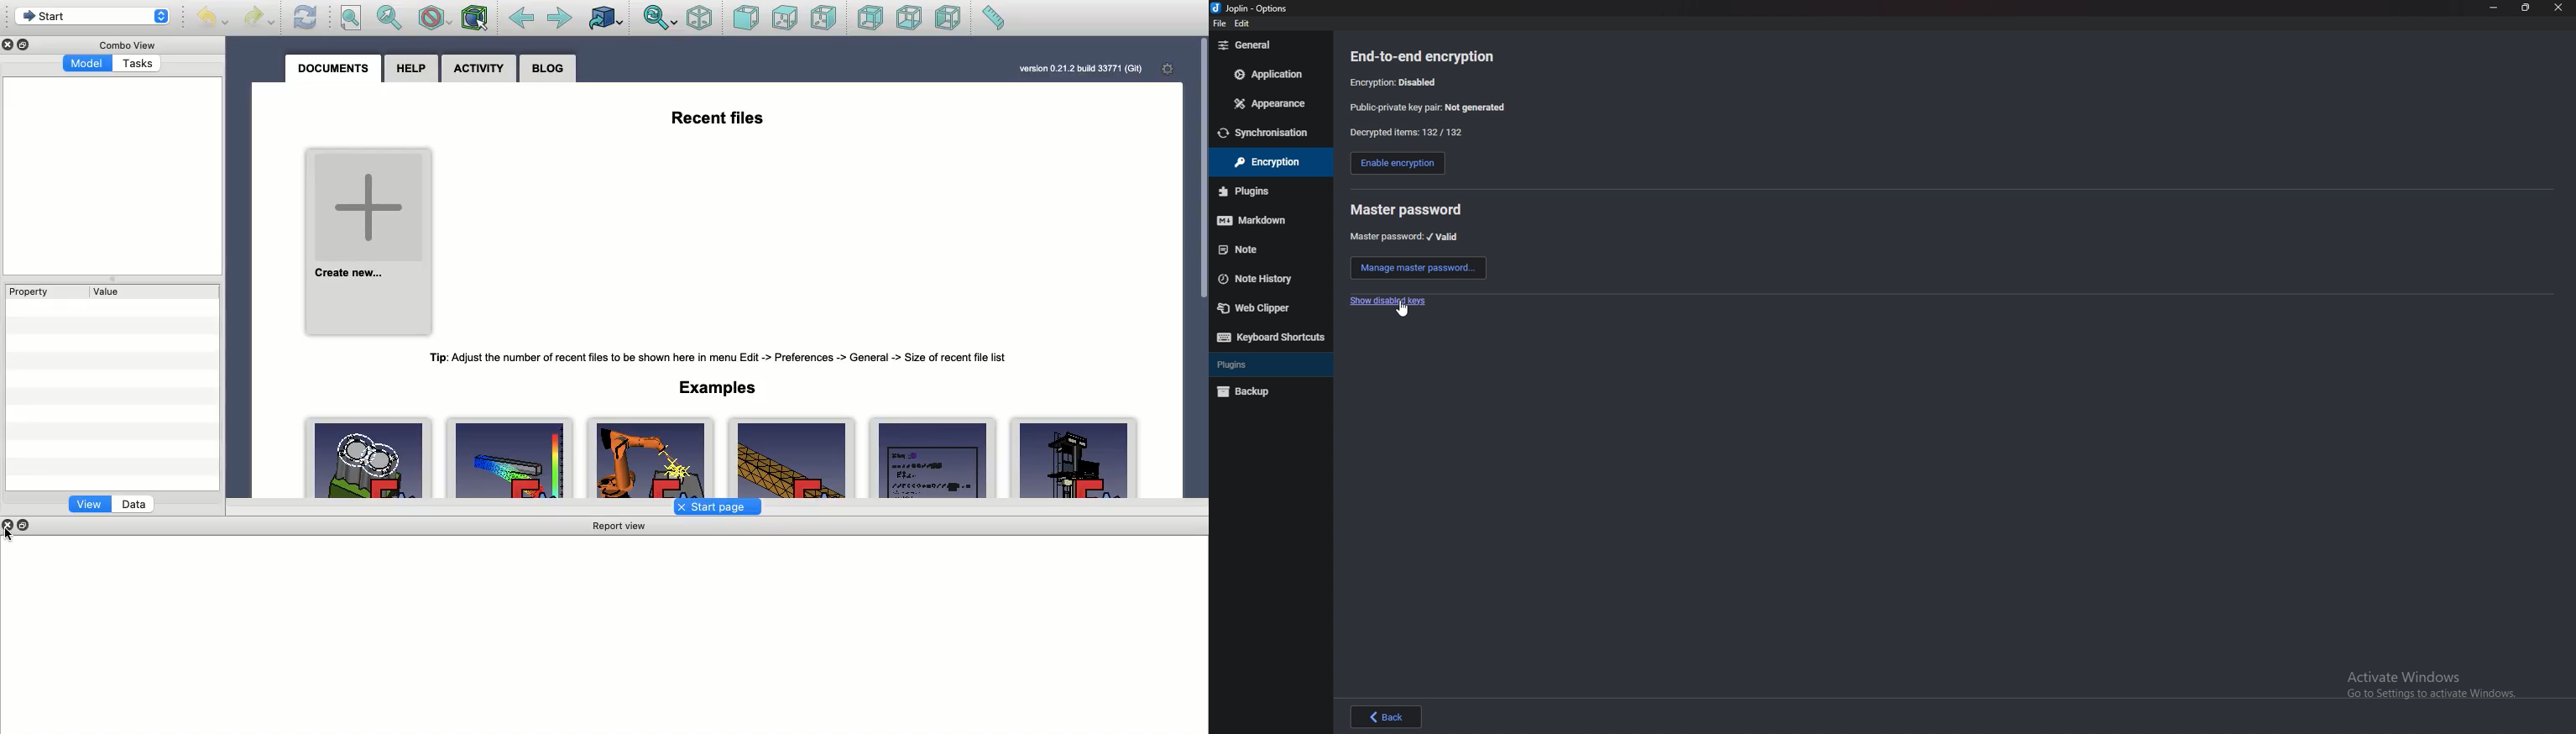 The height and width of the screenshot is (756, 2576). What do you see at coordinates (1219, 23) in the screenshot?
I see `file` at bounding box center [1219, 23].